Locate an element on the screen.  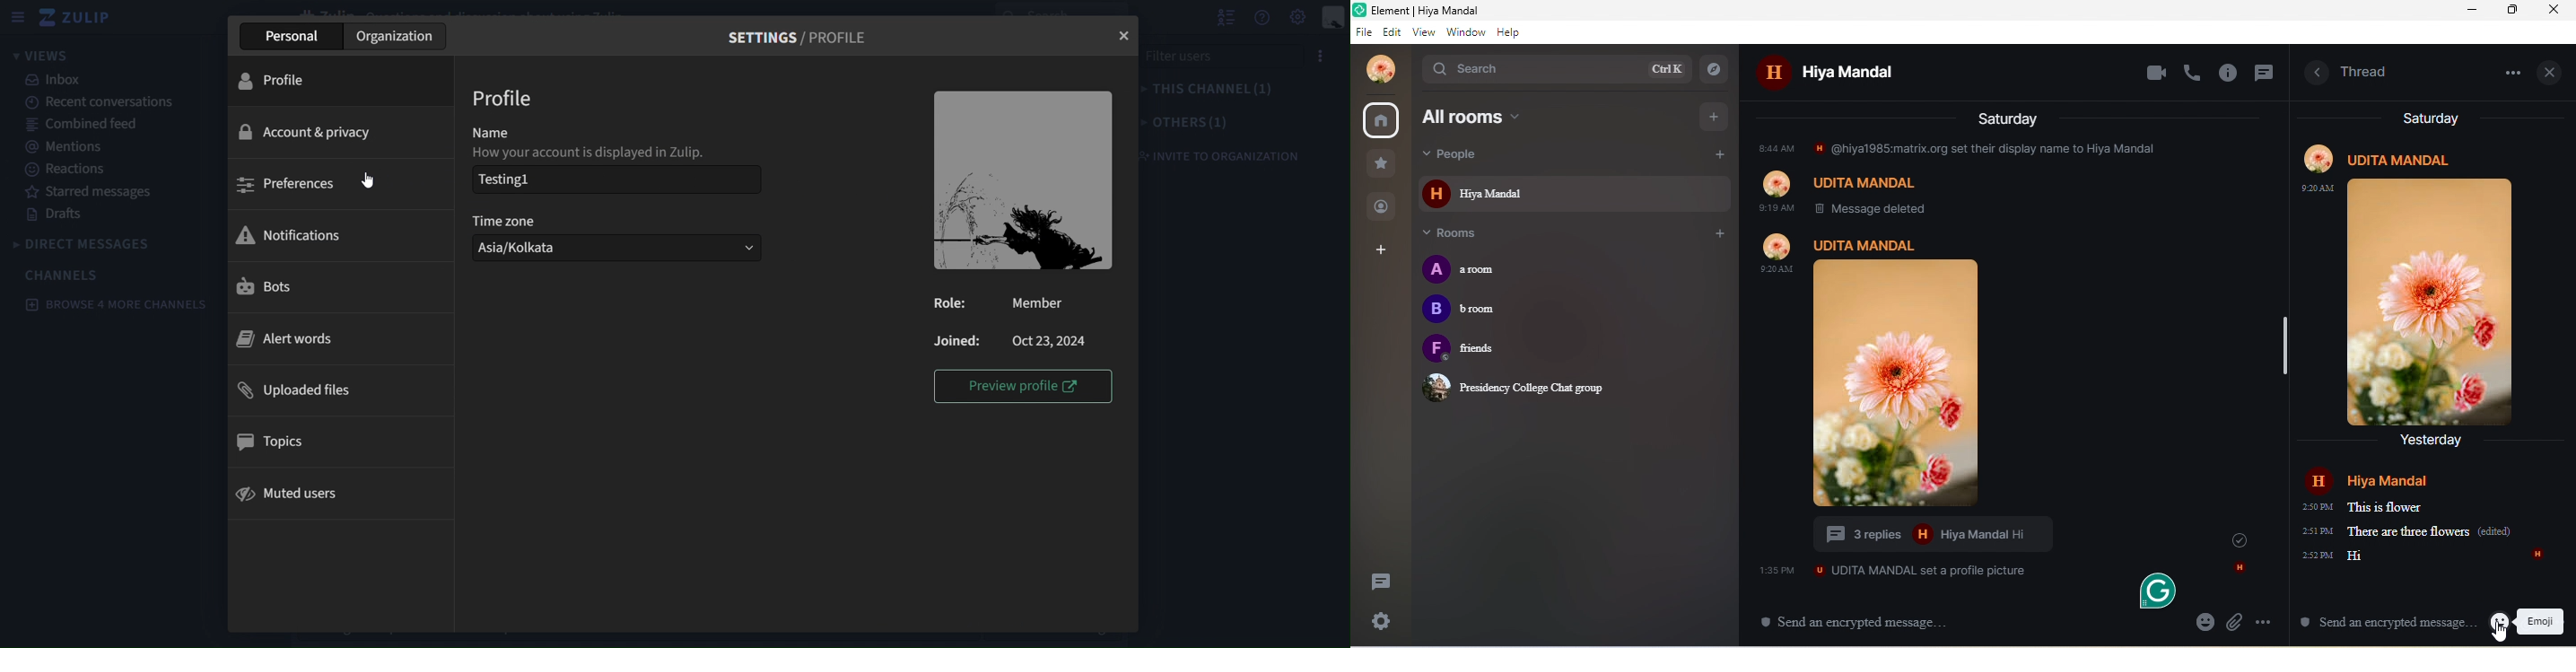
voice call is located at coordinates (2194, 73).